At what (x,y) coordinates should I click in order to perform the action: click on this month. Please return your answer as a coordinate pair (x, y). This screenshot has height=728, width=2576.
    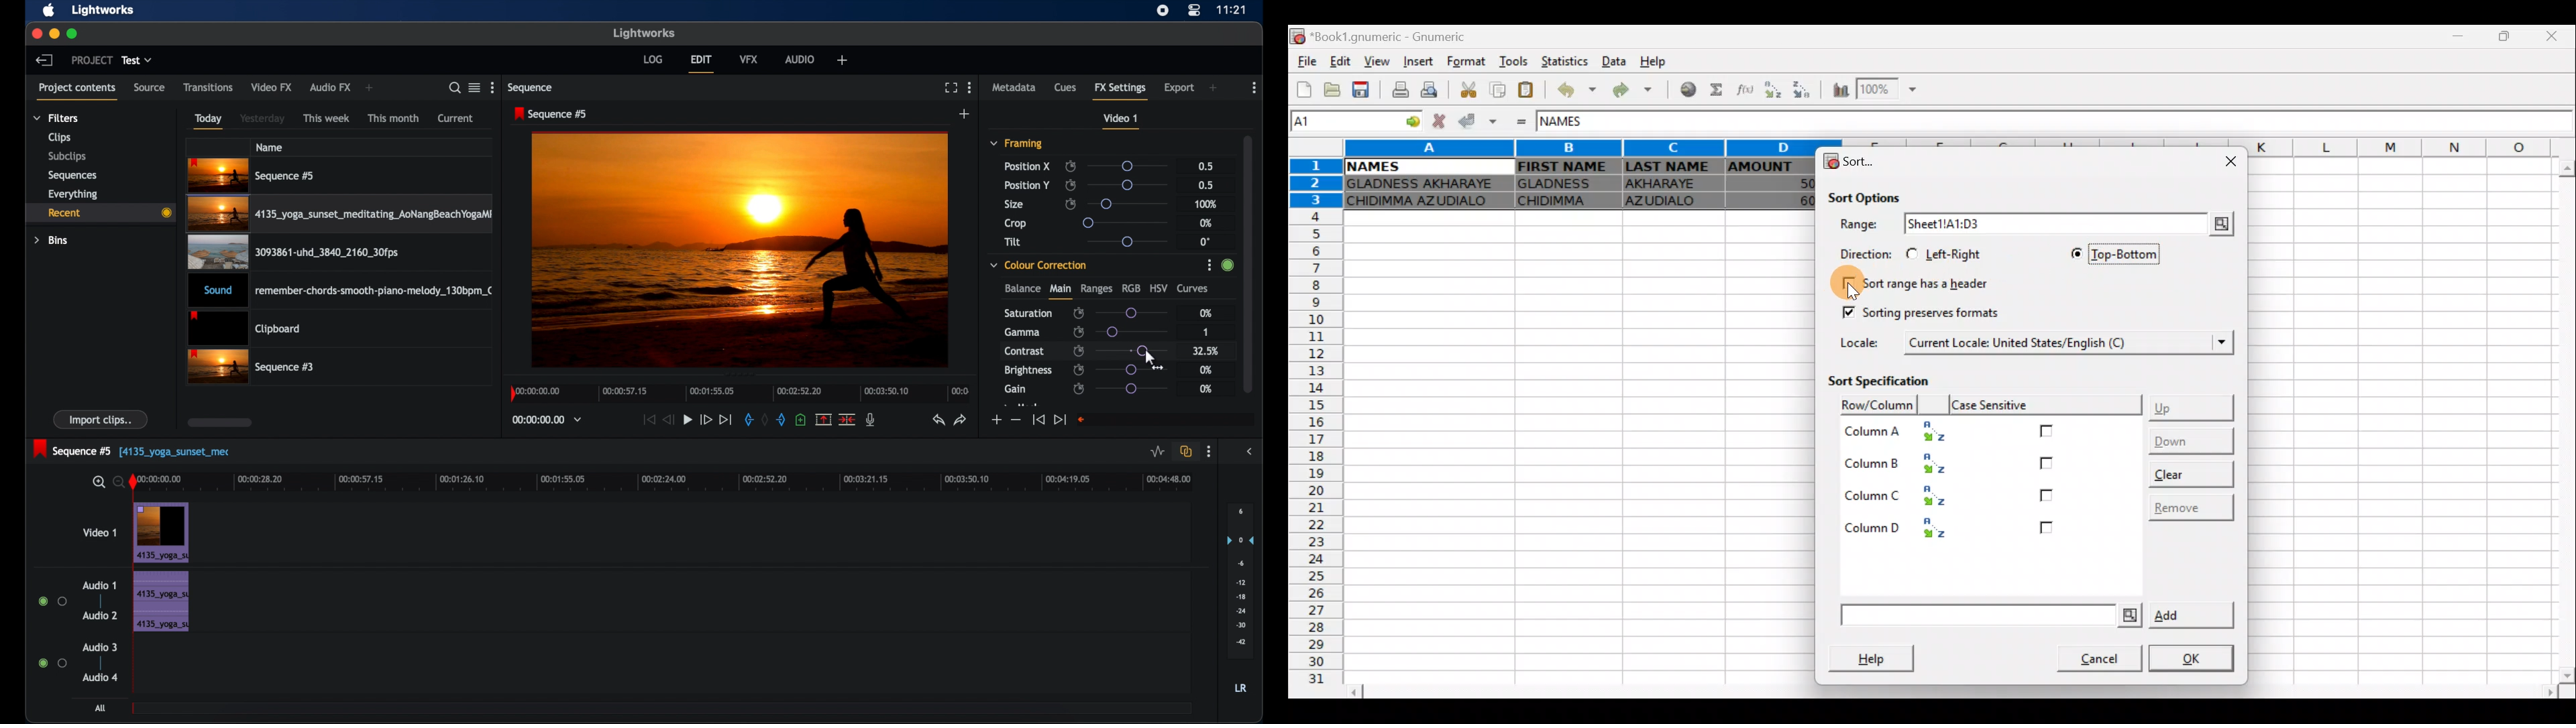
    Looking at the image, I should click on (393, 118).